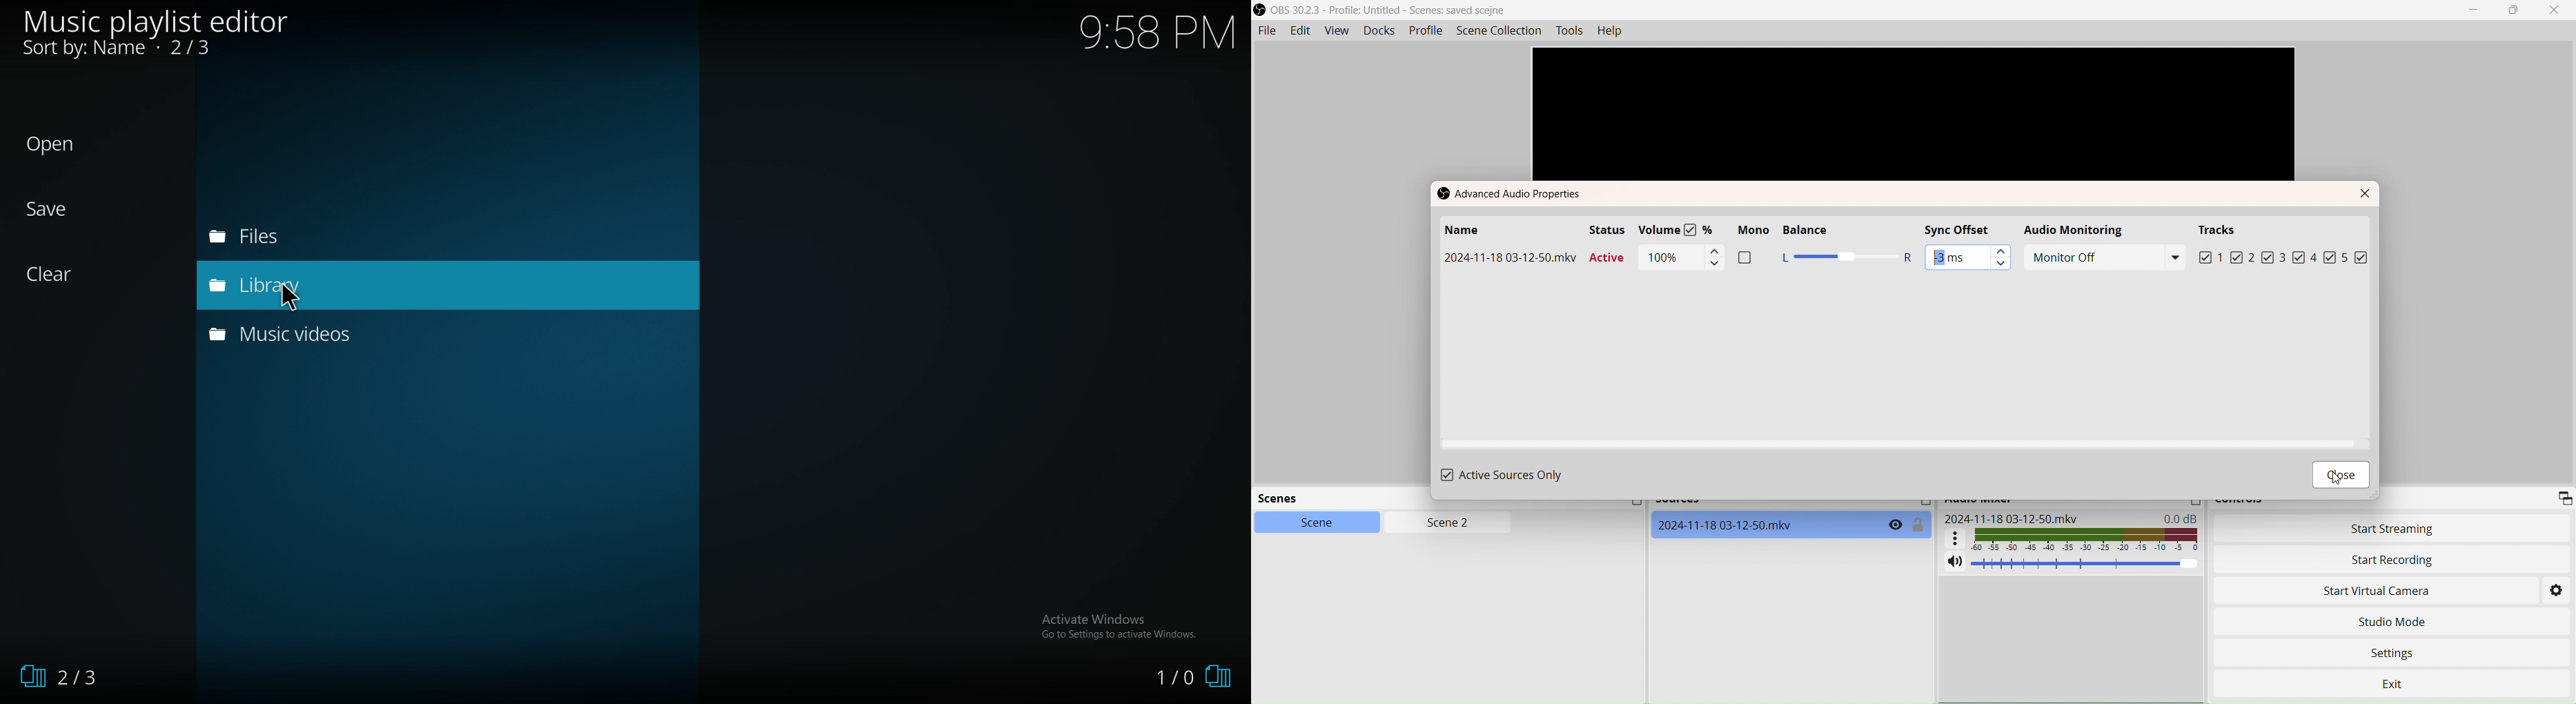 The width and height of the screenshot is (2576, 728). What do you see at coordinates (2260, 259) in the screenshot?
I see `2` at bounding box center [2260, 259].